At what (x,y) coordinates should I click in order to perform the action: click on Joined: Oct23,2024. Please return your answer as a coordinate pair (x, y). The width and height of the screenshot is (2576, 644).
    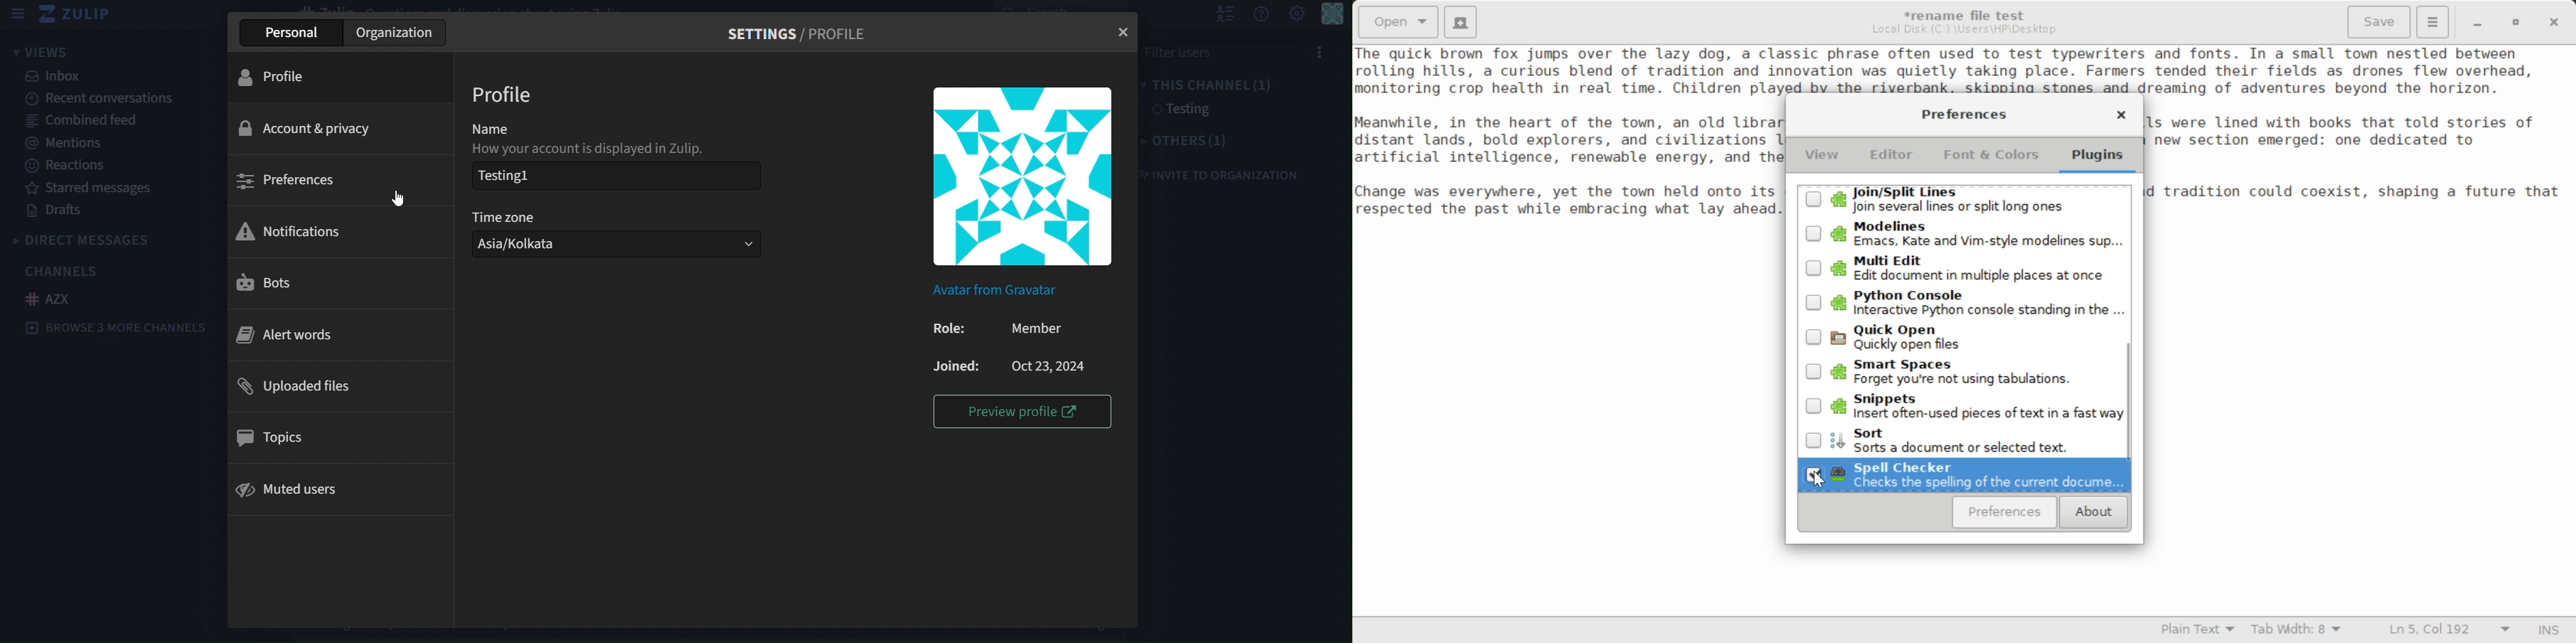
    Looking at the image, I should click on (1006, 367).